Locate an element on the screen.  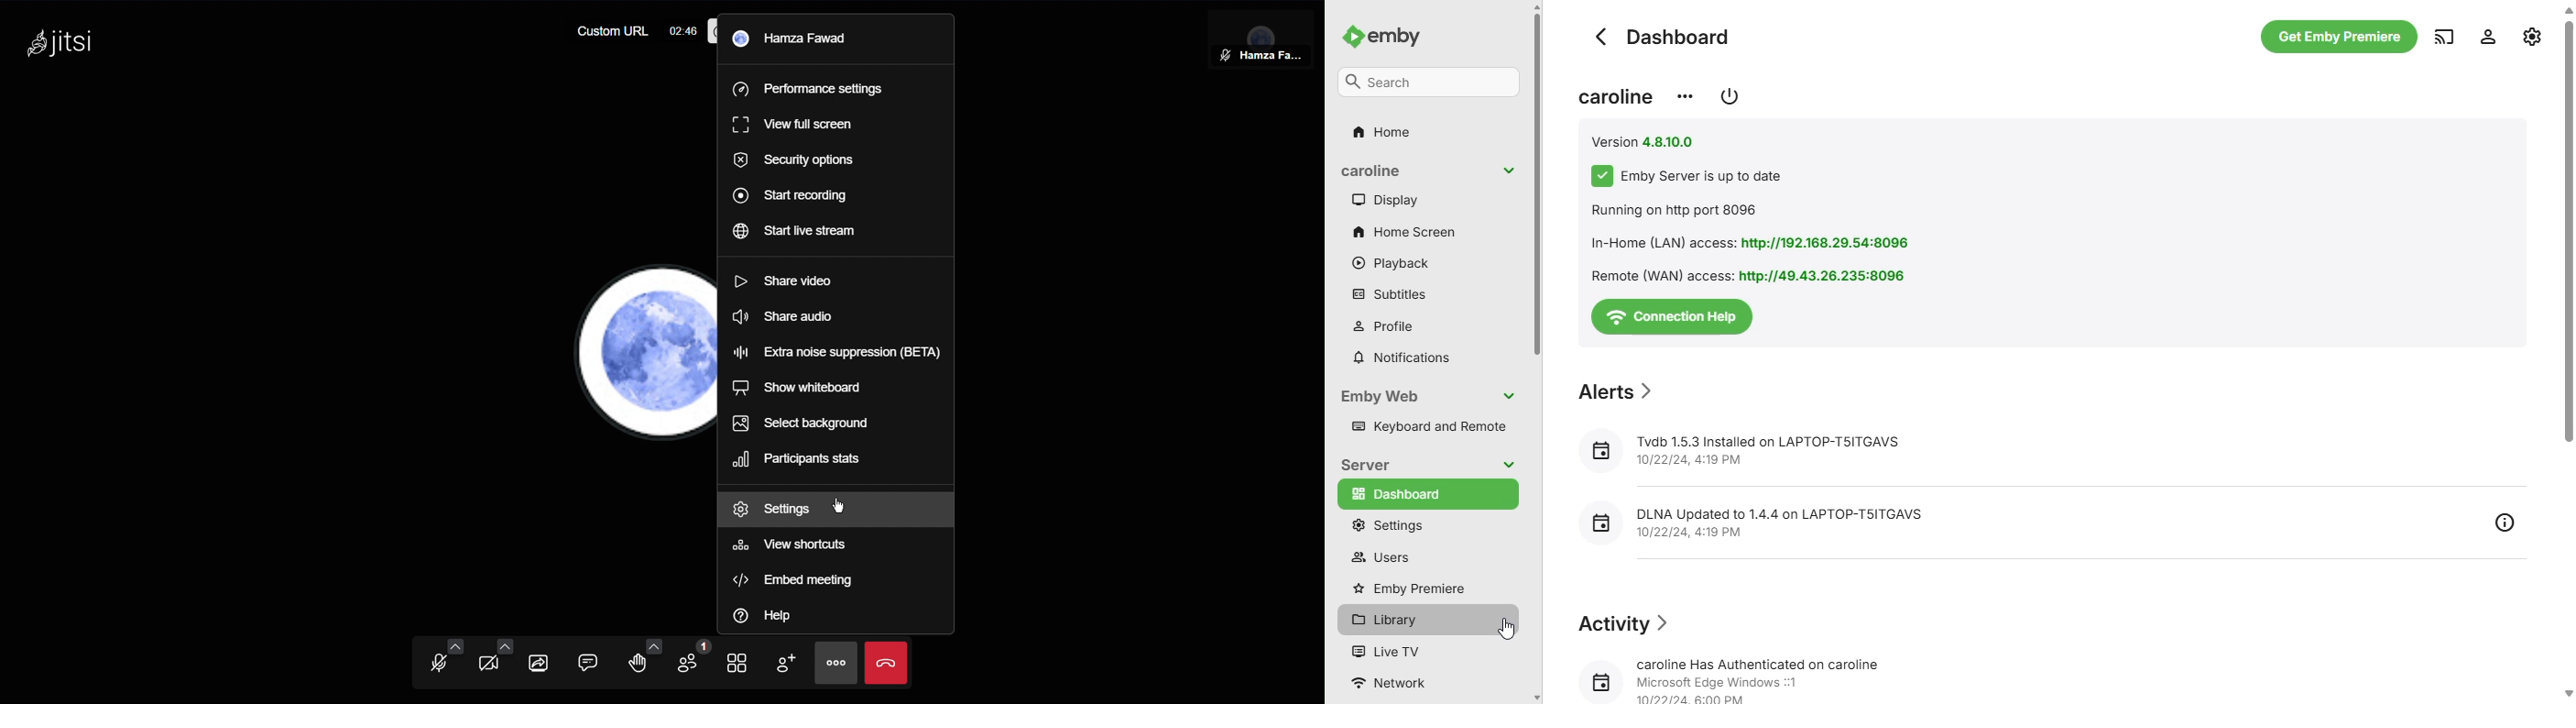
Account Profile Picture is located at coordinates (645, 351).